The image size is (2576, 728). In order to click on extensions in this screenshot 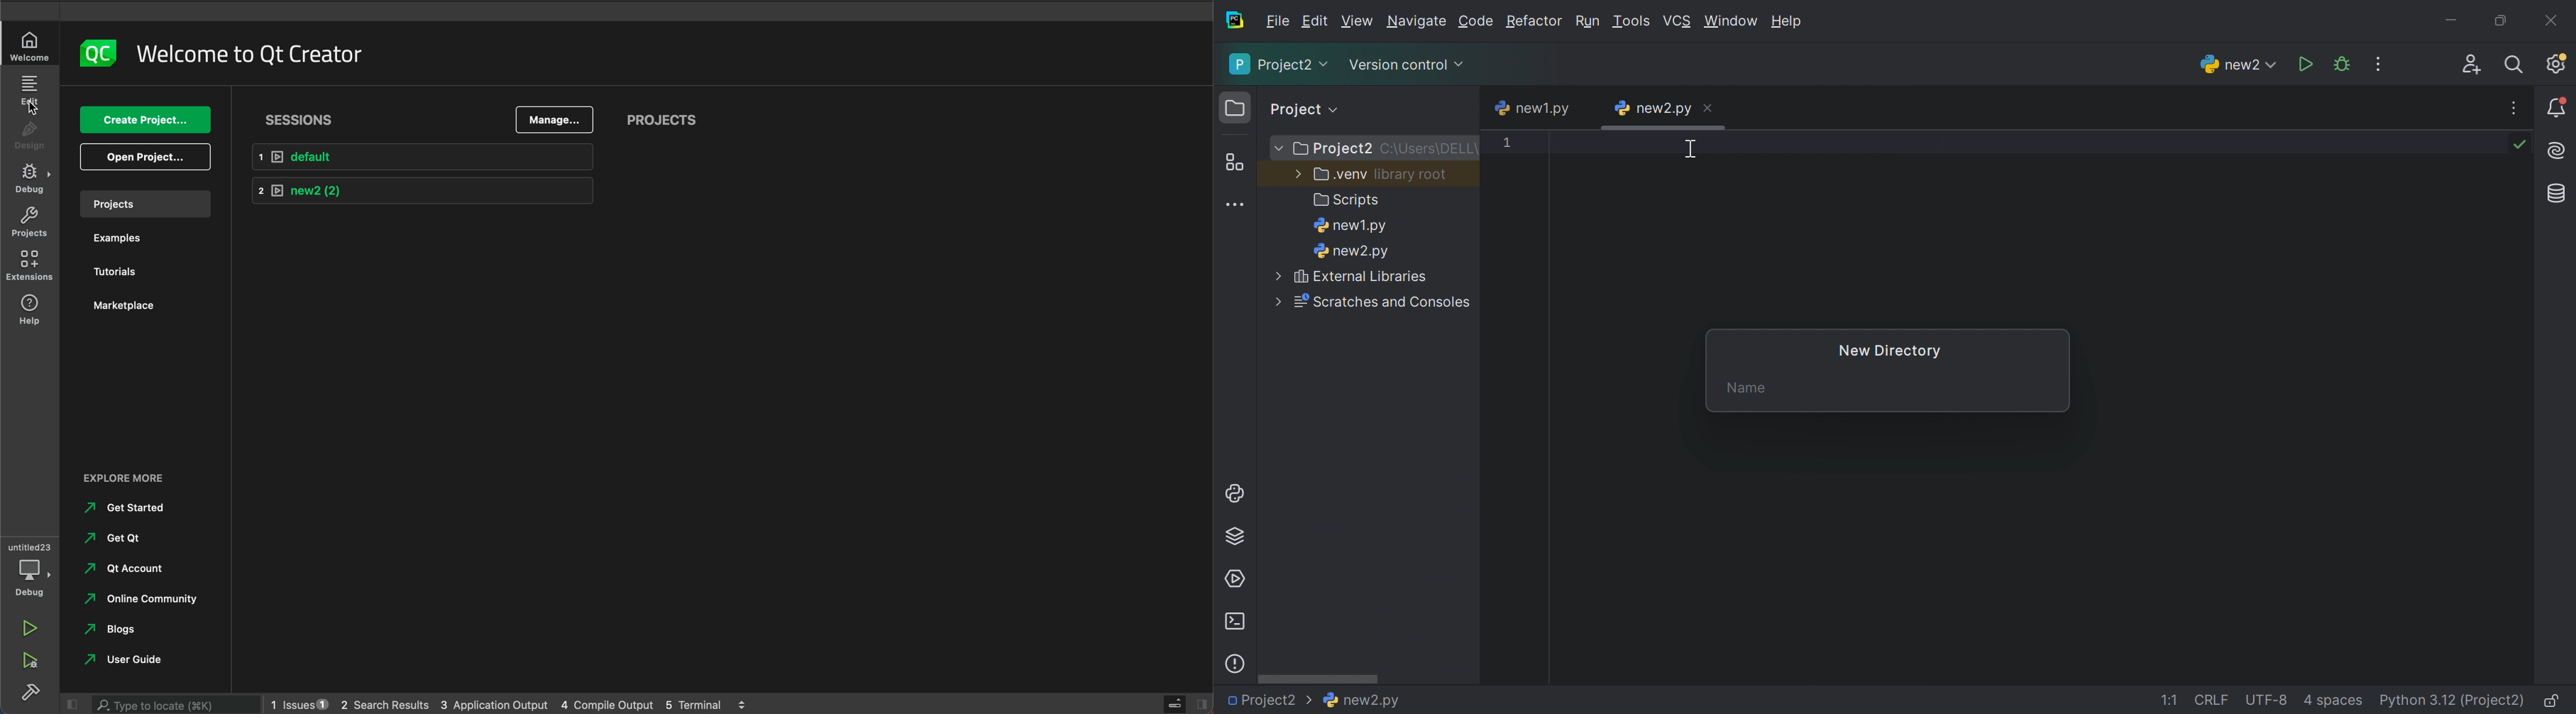, I will do `click(30, 266)`.